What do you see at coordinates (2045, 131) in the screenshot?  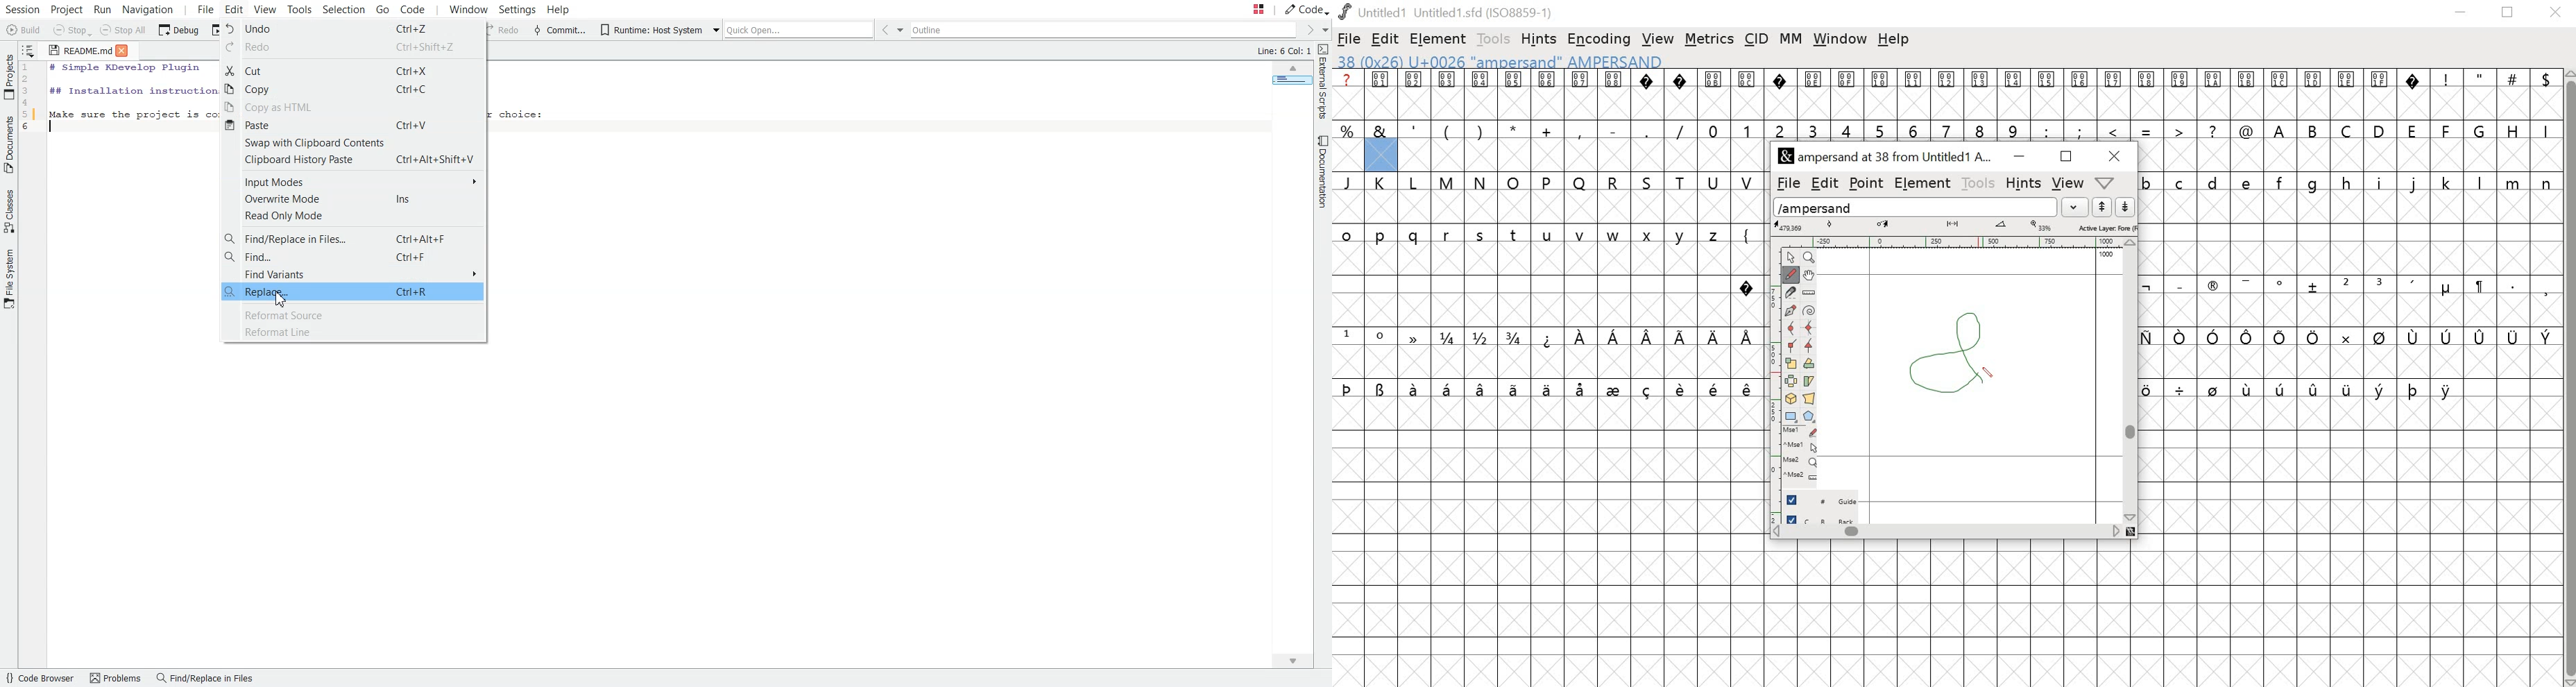 I see `:` at bounding box center [2045, 131].